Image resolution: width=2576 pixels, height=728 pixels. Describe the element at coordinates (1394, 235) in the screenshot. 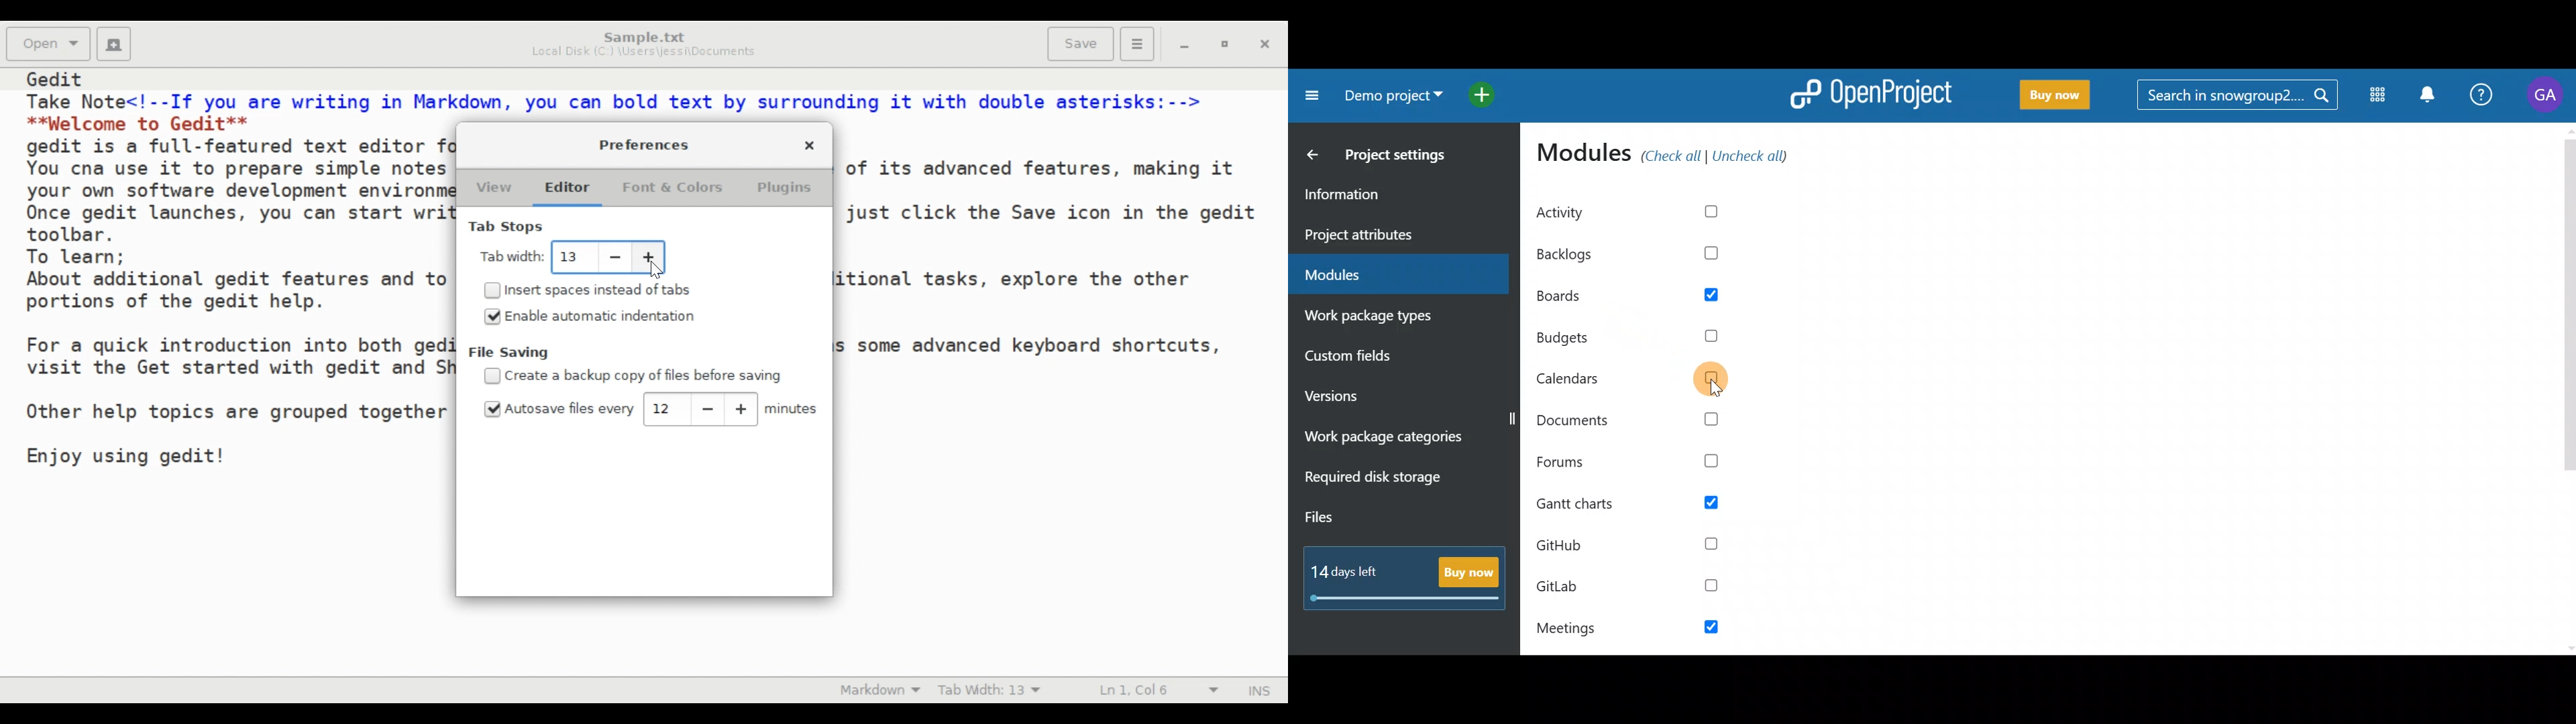

I see `Project attributes` at that location.